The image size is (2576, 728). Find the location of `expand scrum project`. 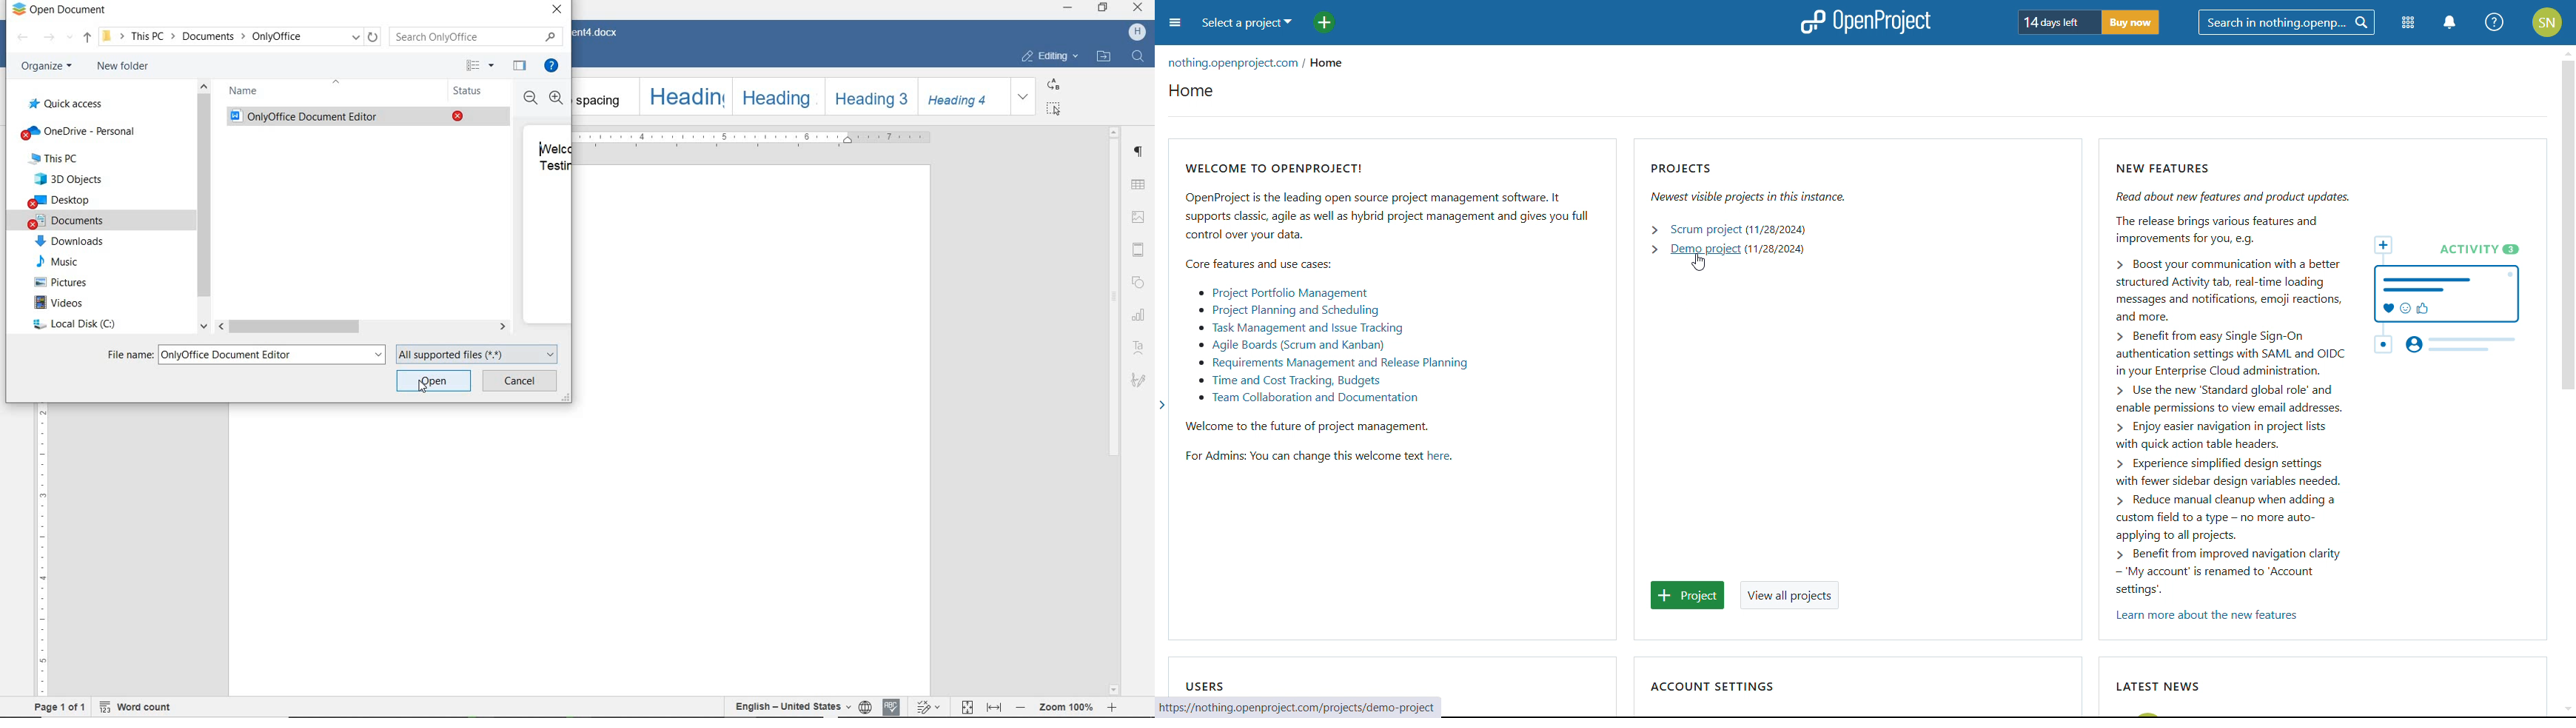

expand scrum project is located at coordinates (1655, 230).